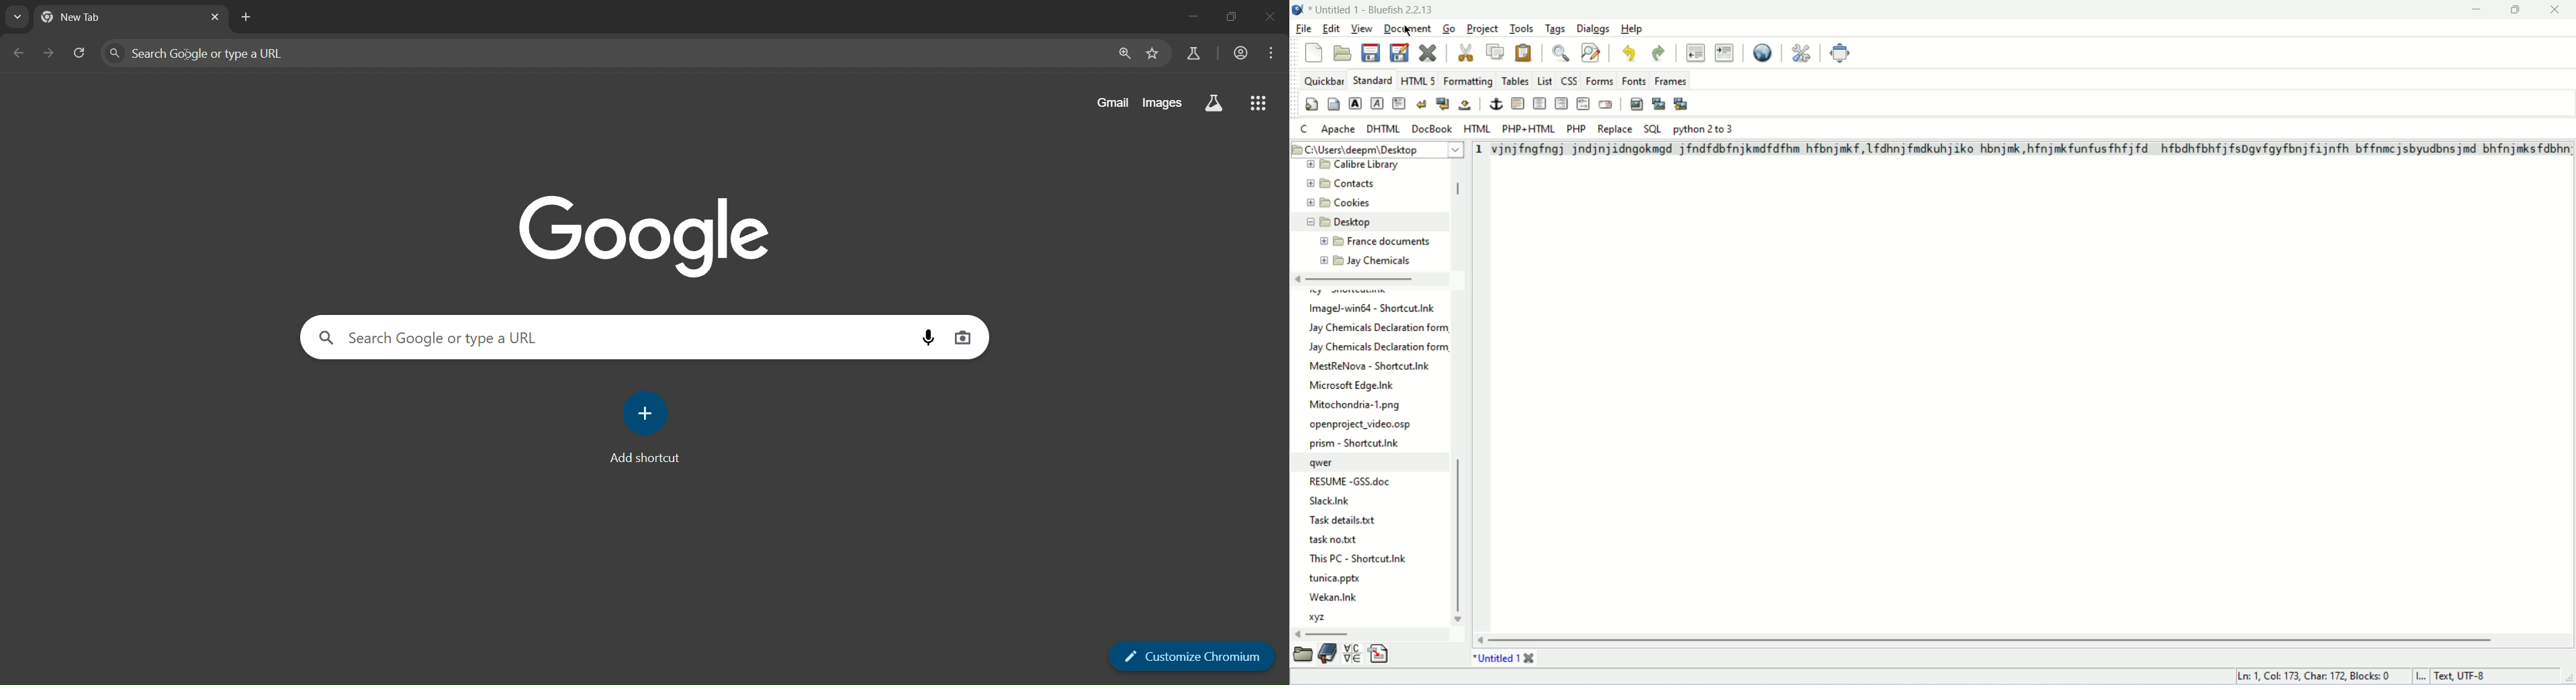 This screenshot has height=700, width=2576. Describe the element at coordinates (1842, 52) in the screenshot. I see `fullscreen` at that location.